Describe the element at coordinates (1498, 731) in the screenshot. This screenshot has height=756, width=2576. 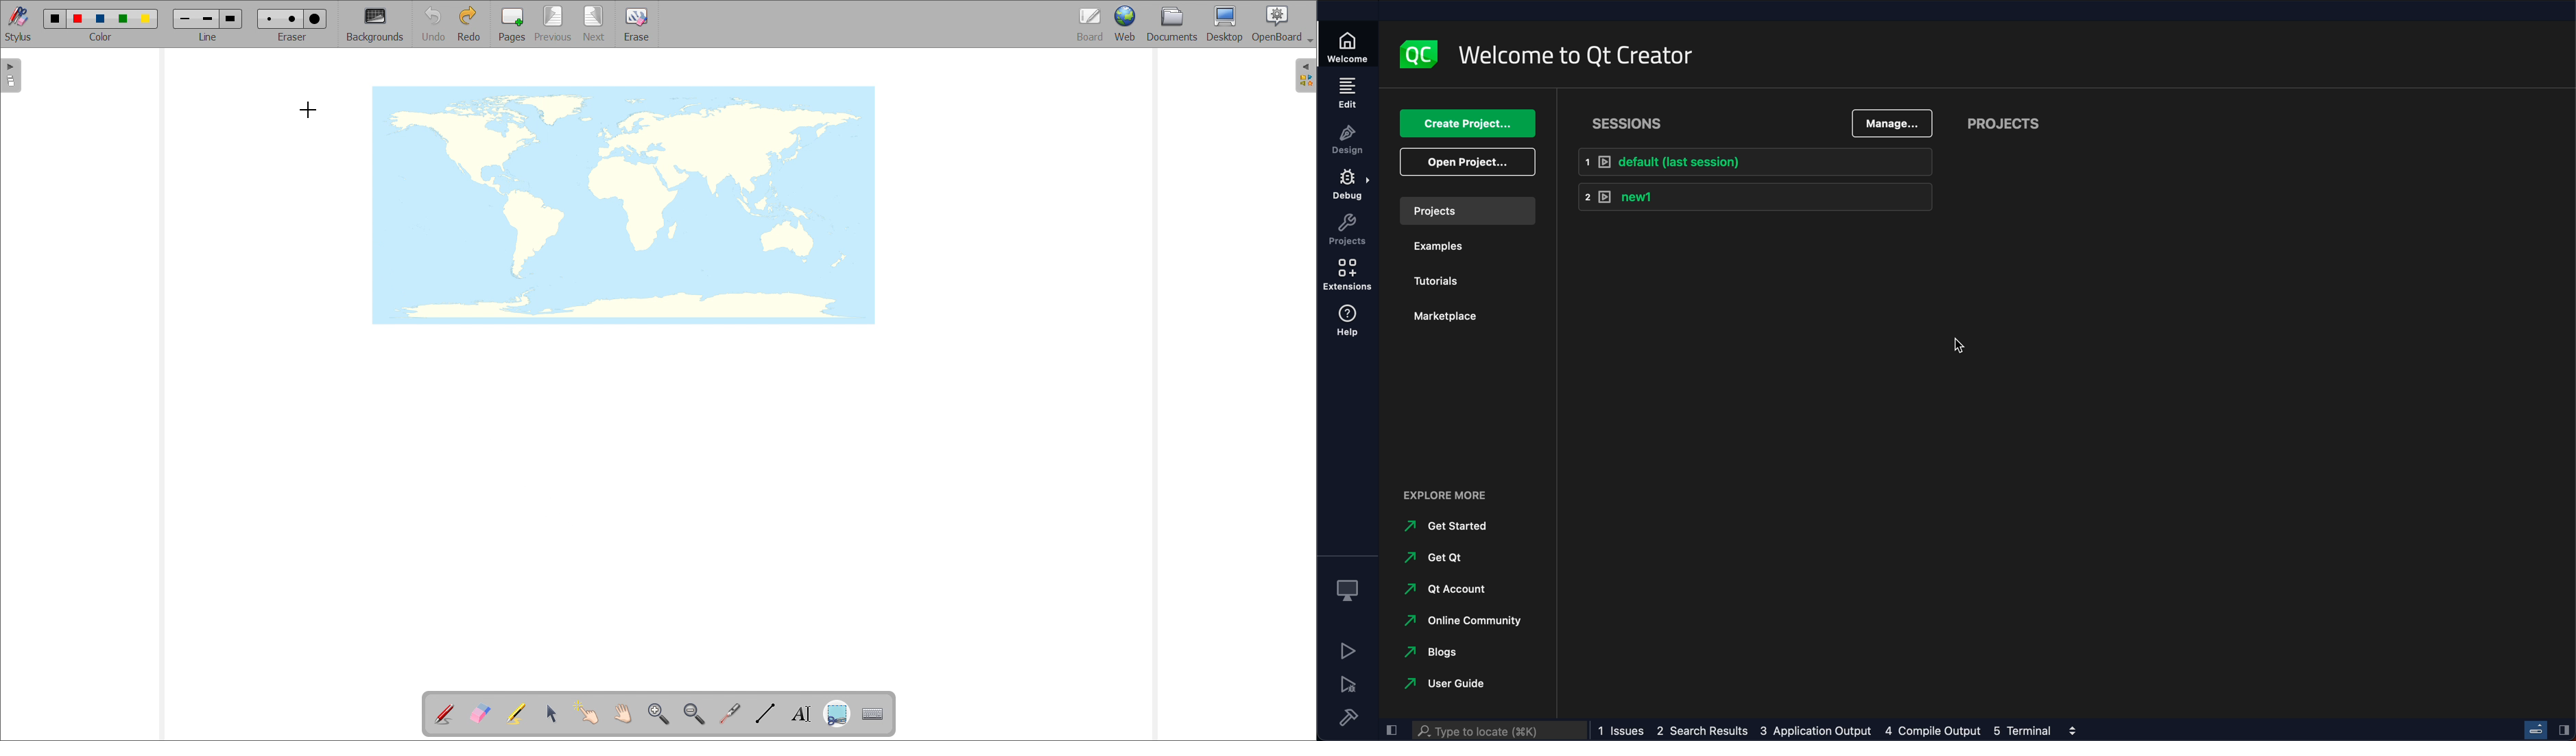
I see `search` at that location.